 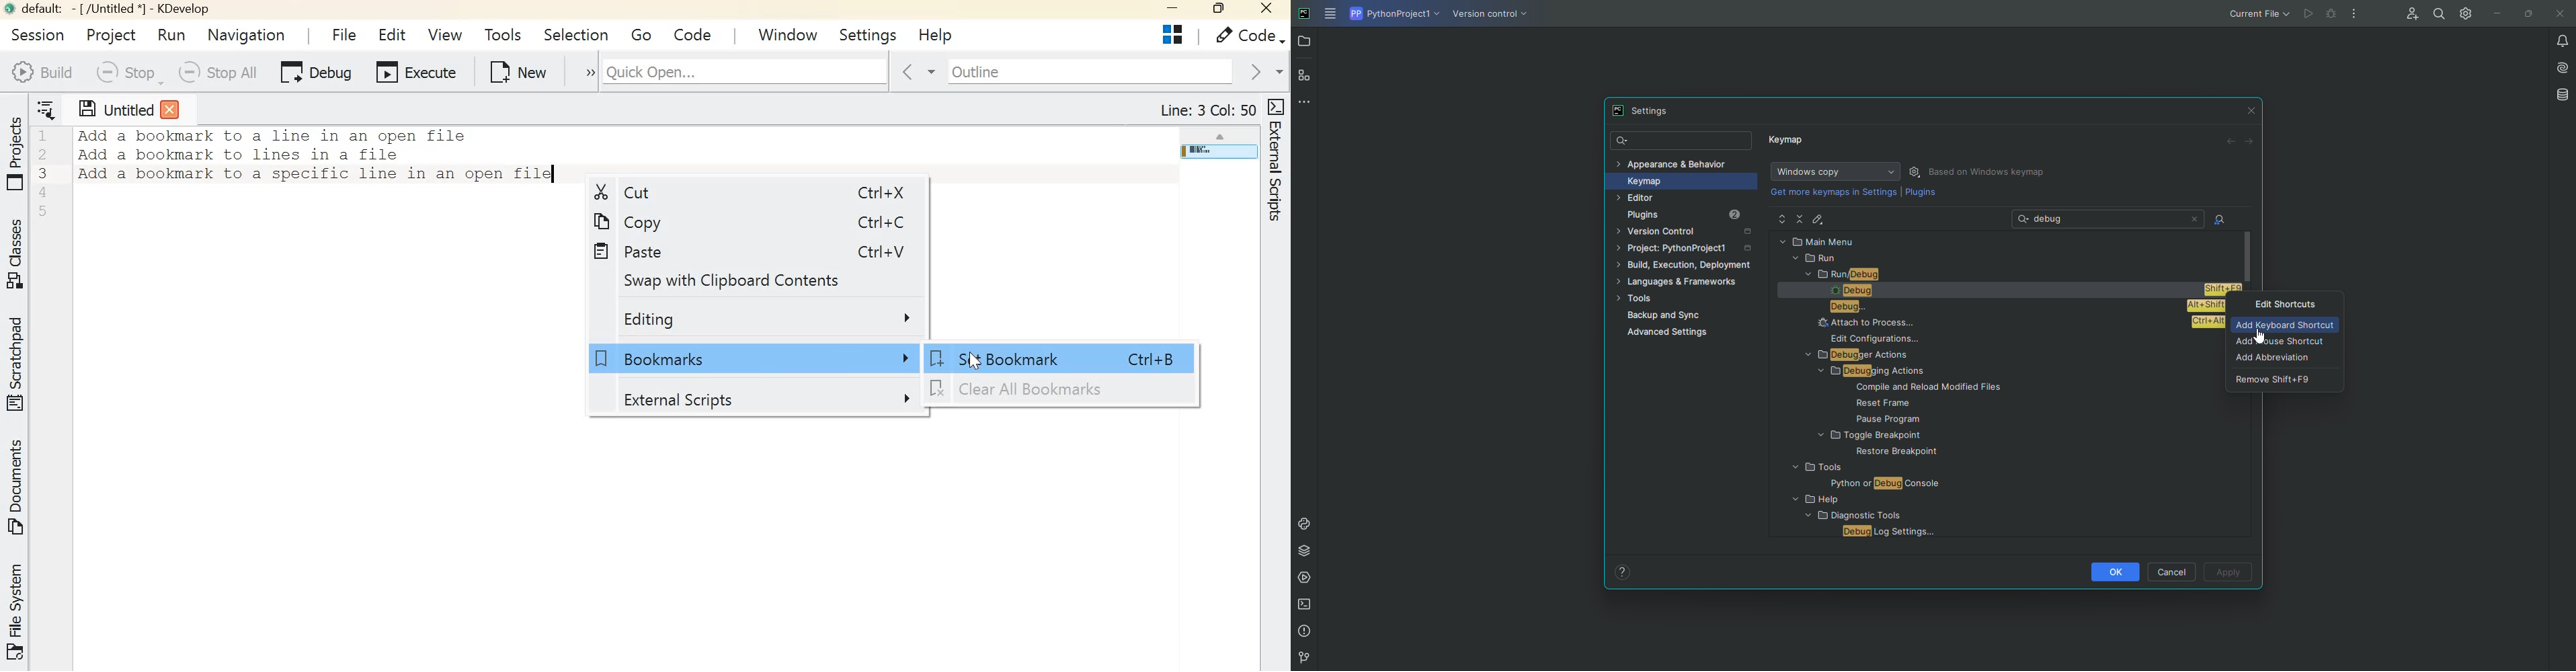 I want to click on Search, so click(x=1682, y=141).